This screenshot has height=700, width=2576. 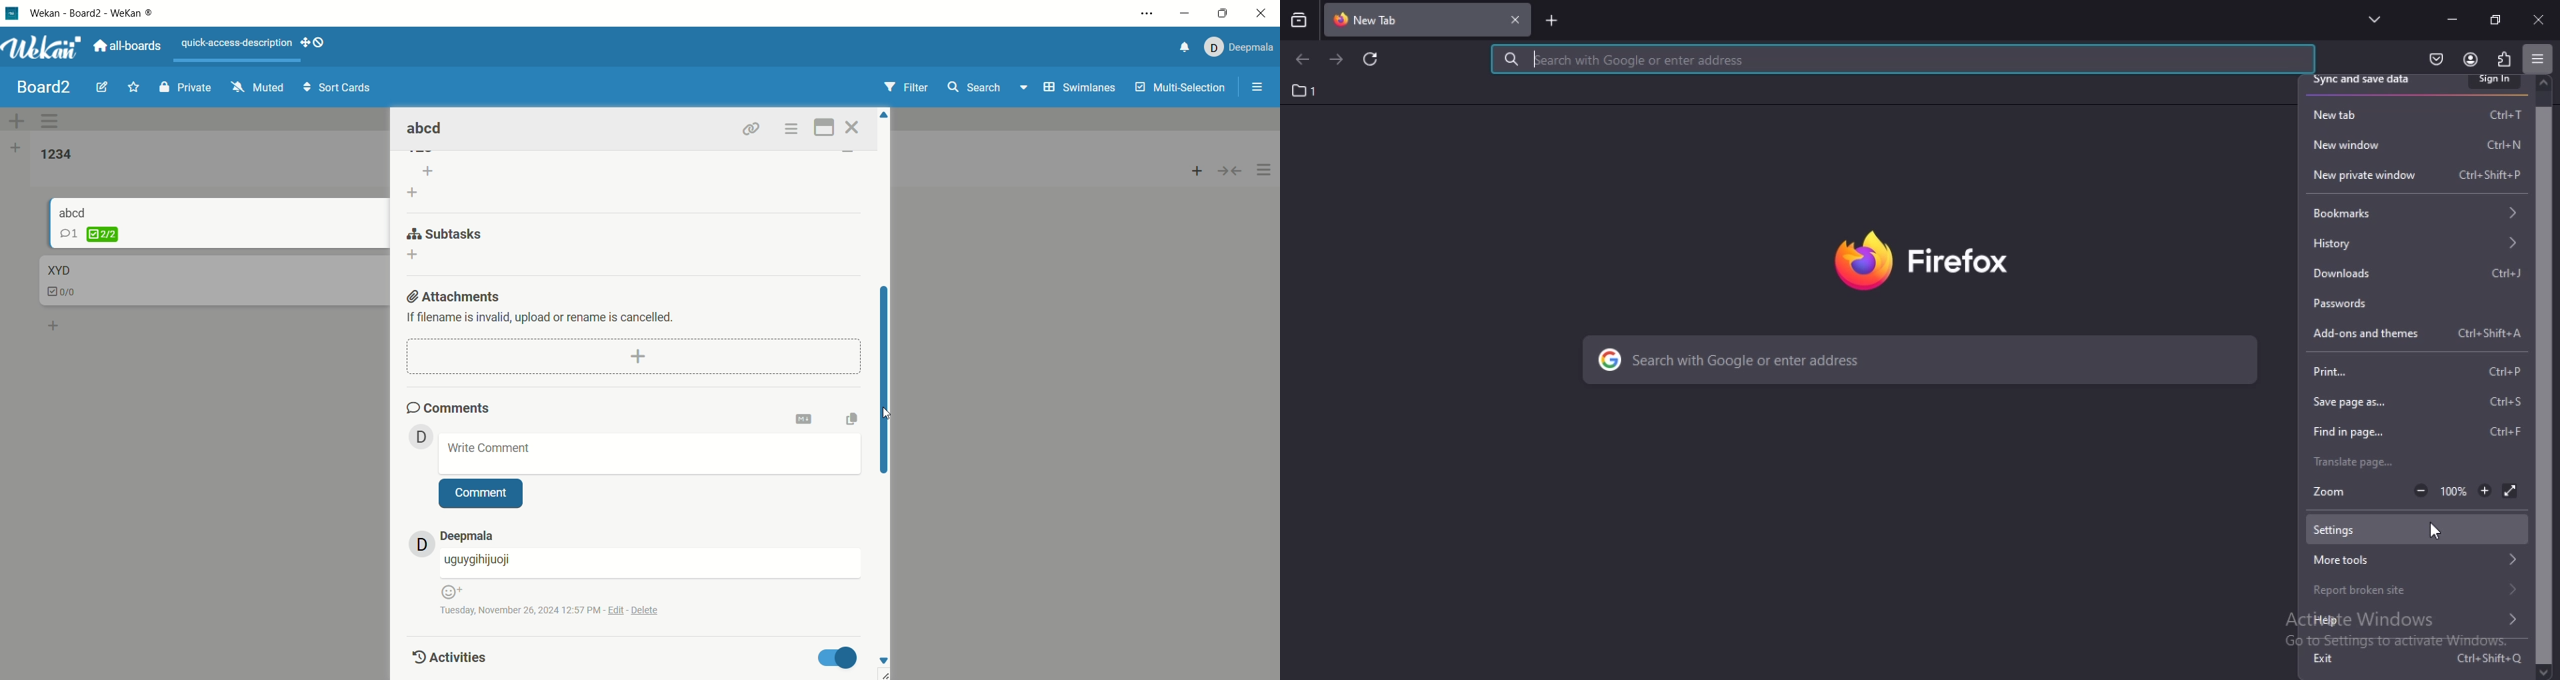 I want to click on link, so click(x=751, y=128).